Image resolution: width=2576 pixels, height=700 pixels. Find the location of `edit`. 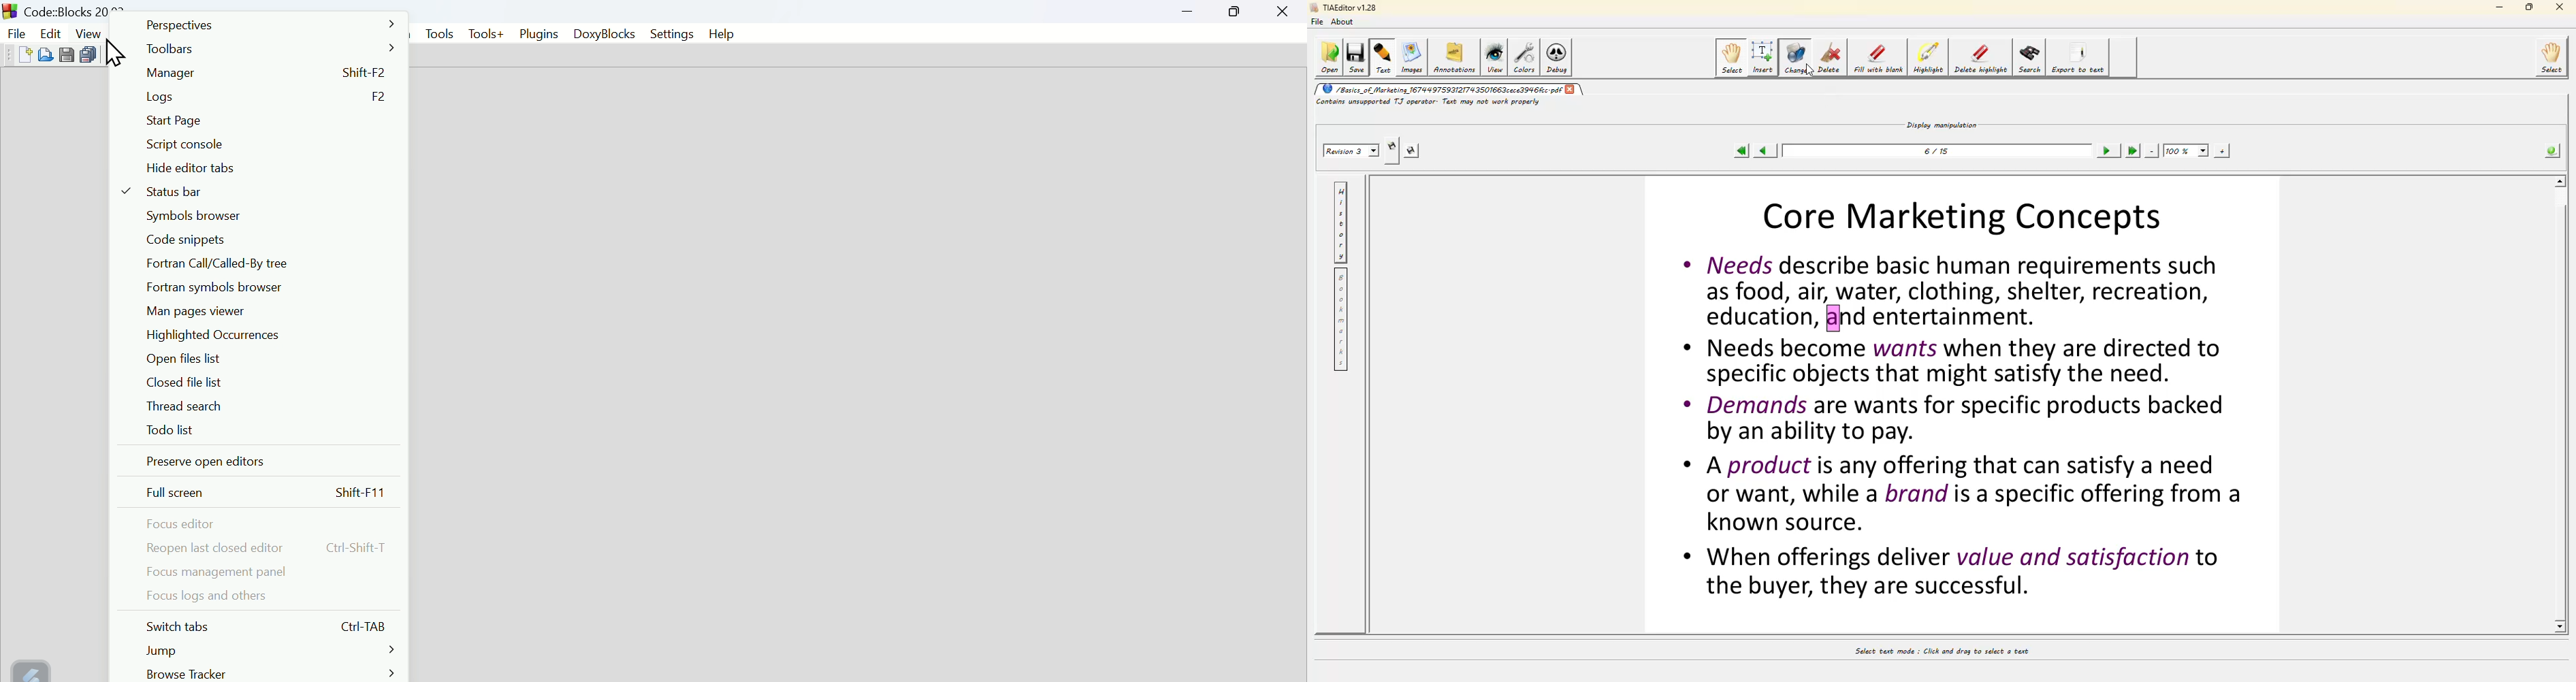

edit is located at coordinates (50, 33).